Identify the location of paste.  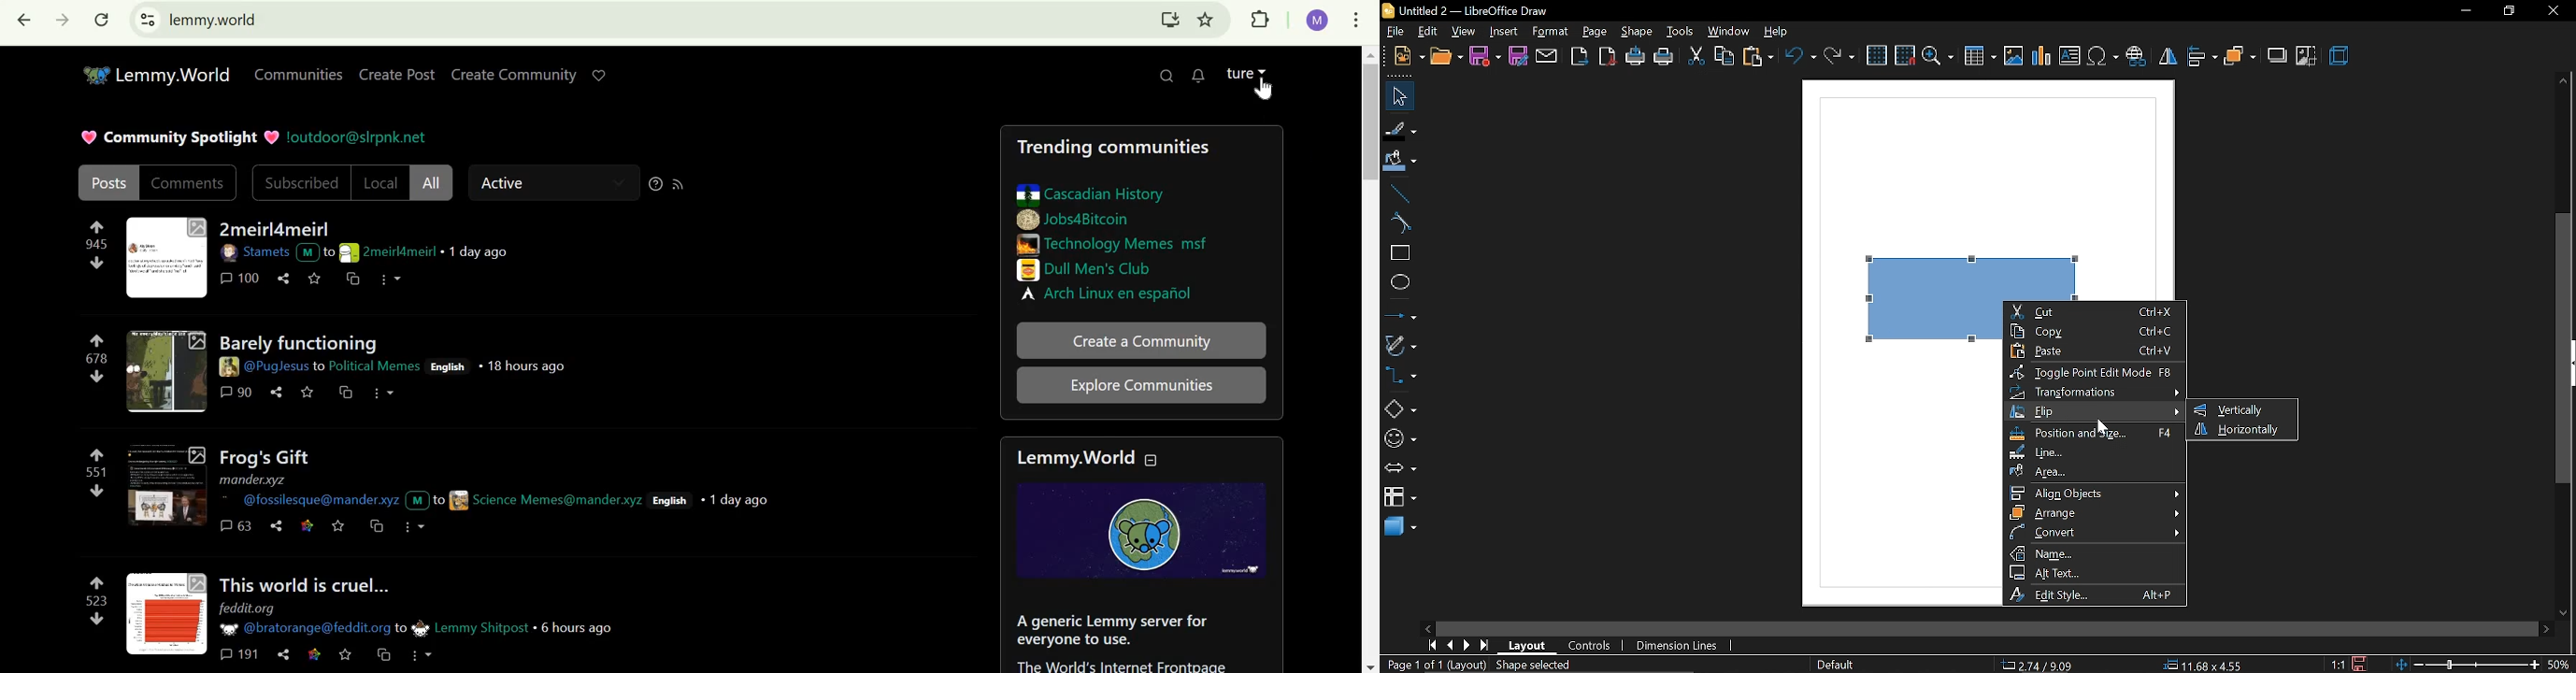
(1756, 57).